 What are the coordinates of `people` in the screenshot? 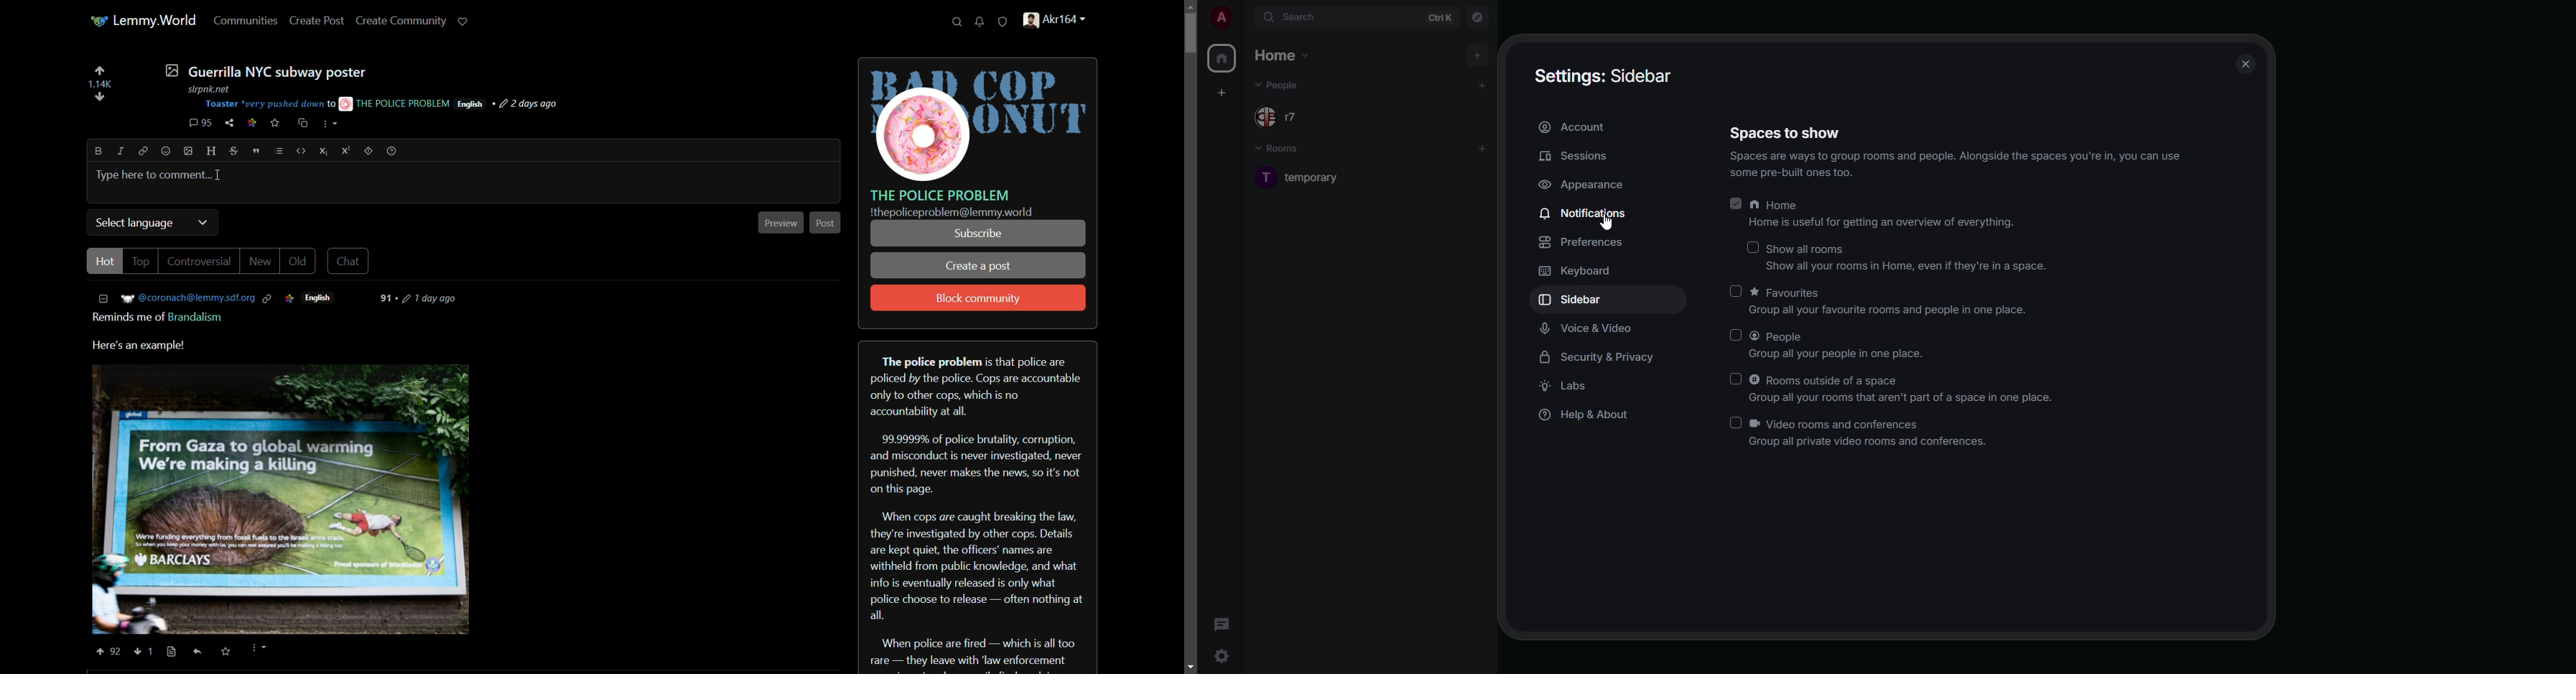 It's located at (1841, 346).